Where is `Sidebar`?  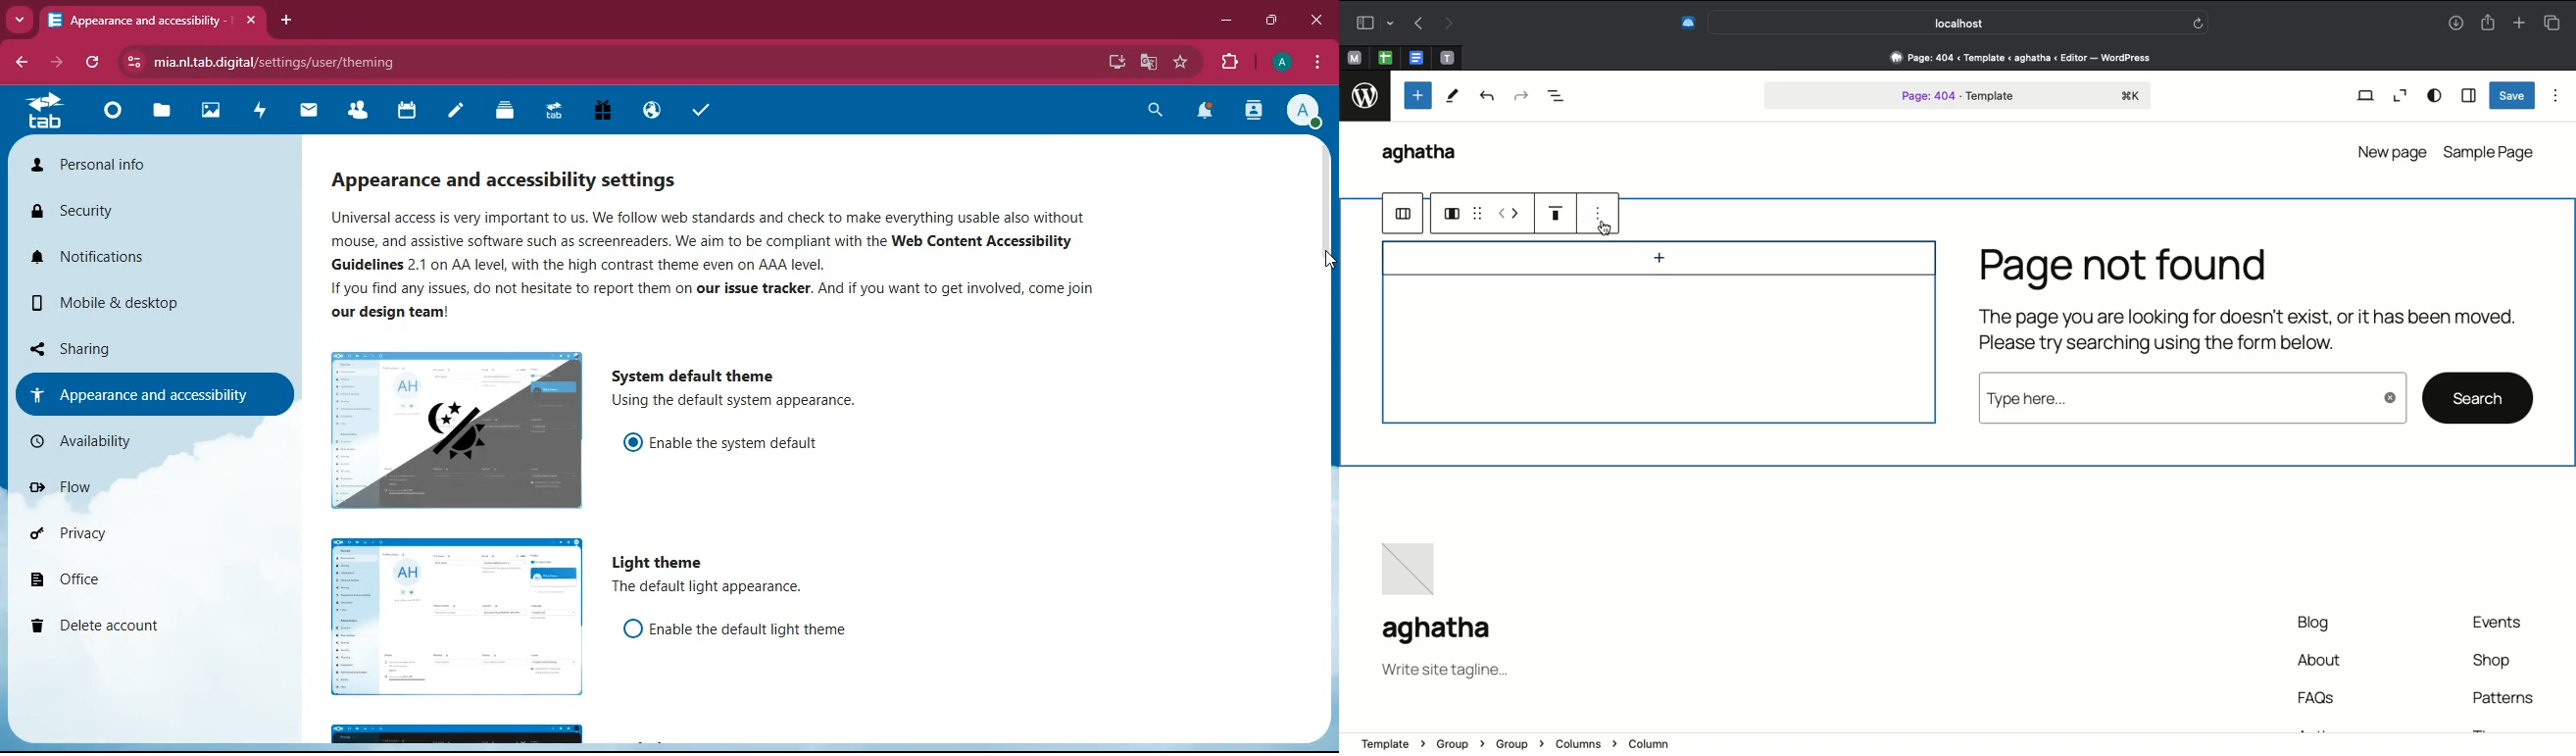 Sidebar is located at coordinates (2468, 95).